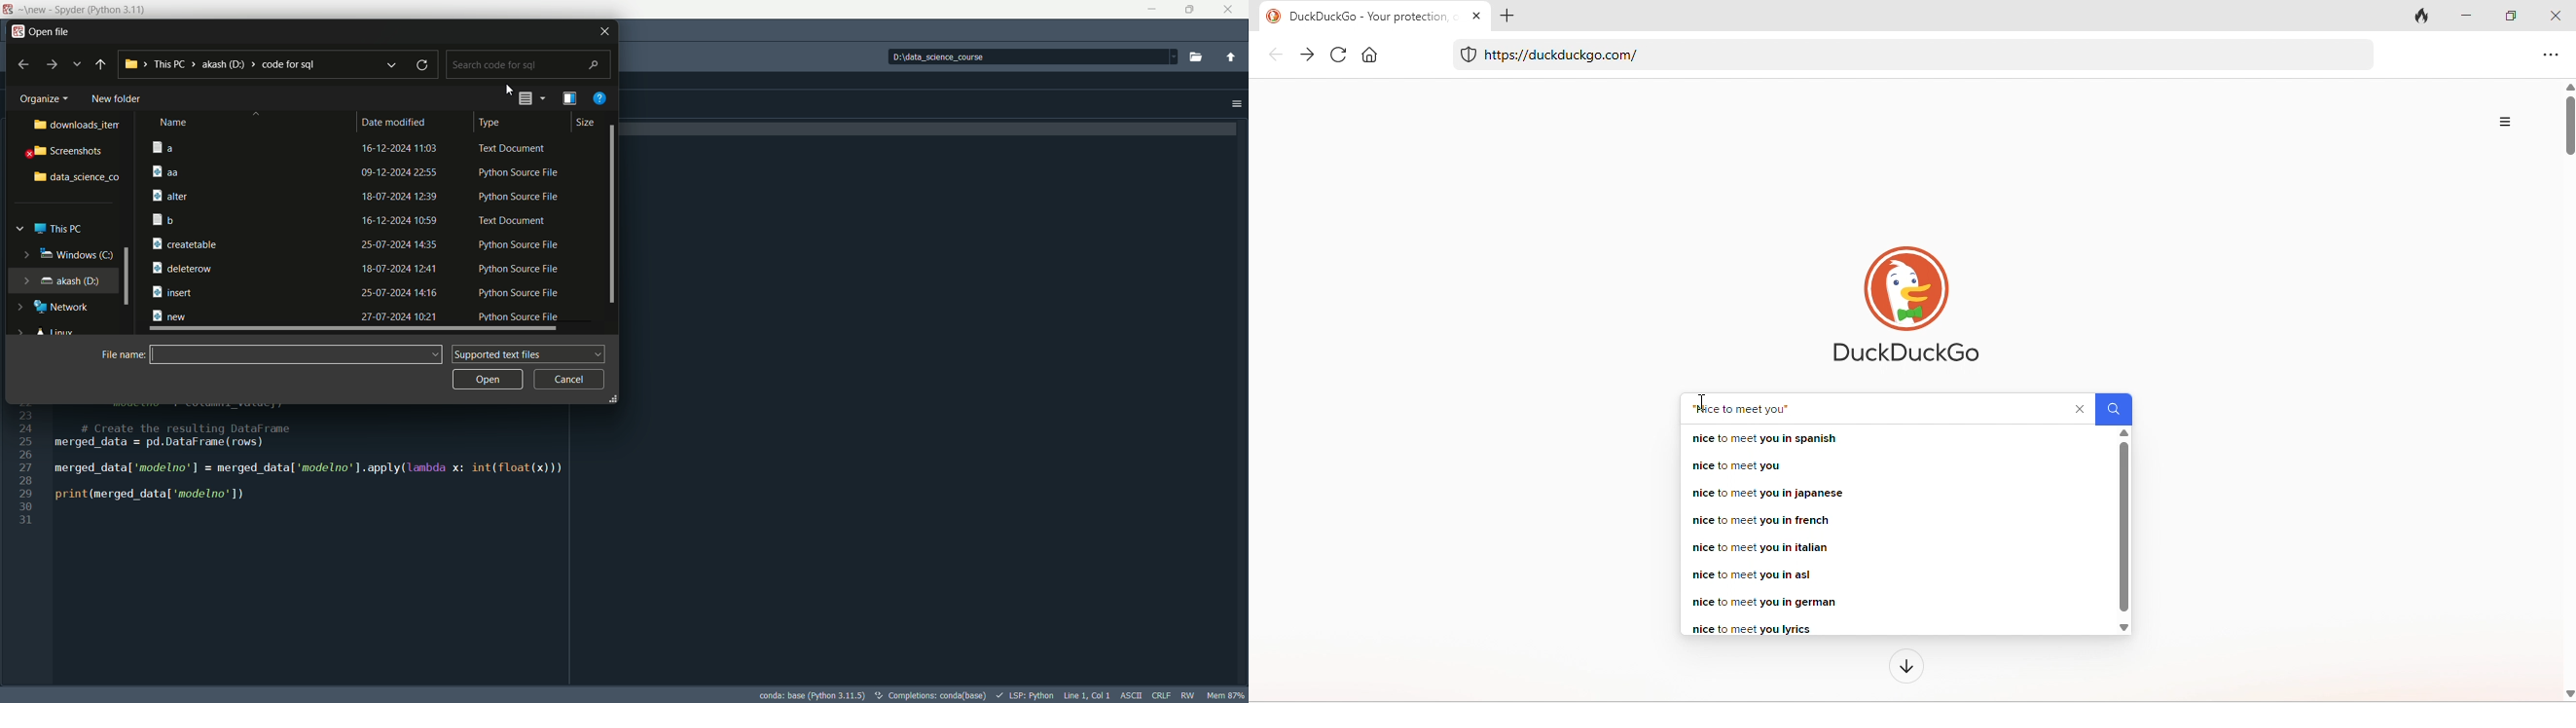 This screenshot has width=2576, height=728. I want to click on network, so click(66, 307).